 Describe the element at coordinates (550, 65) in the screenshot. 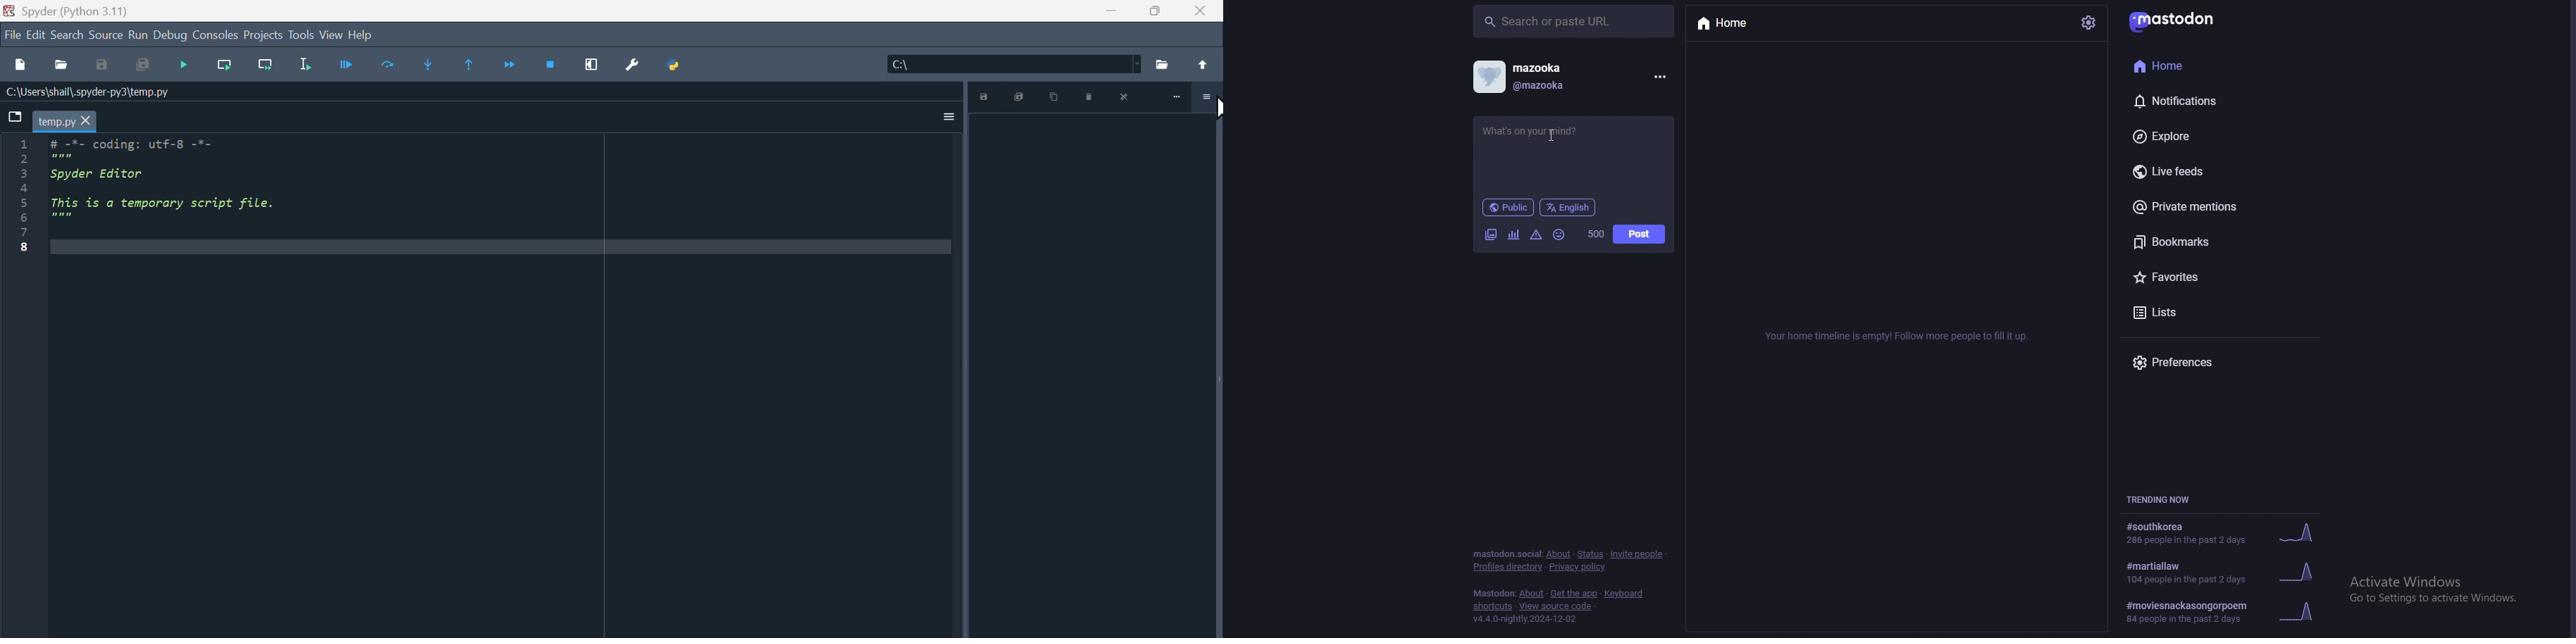

I see `Stop debugging` at that location.